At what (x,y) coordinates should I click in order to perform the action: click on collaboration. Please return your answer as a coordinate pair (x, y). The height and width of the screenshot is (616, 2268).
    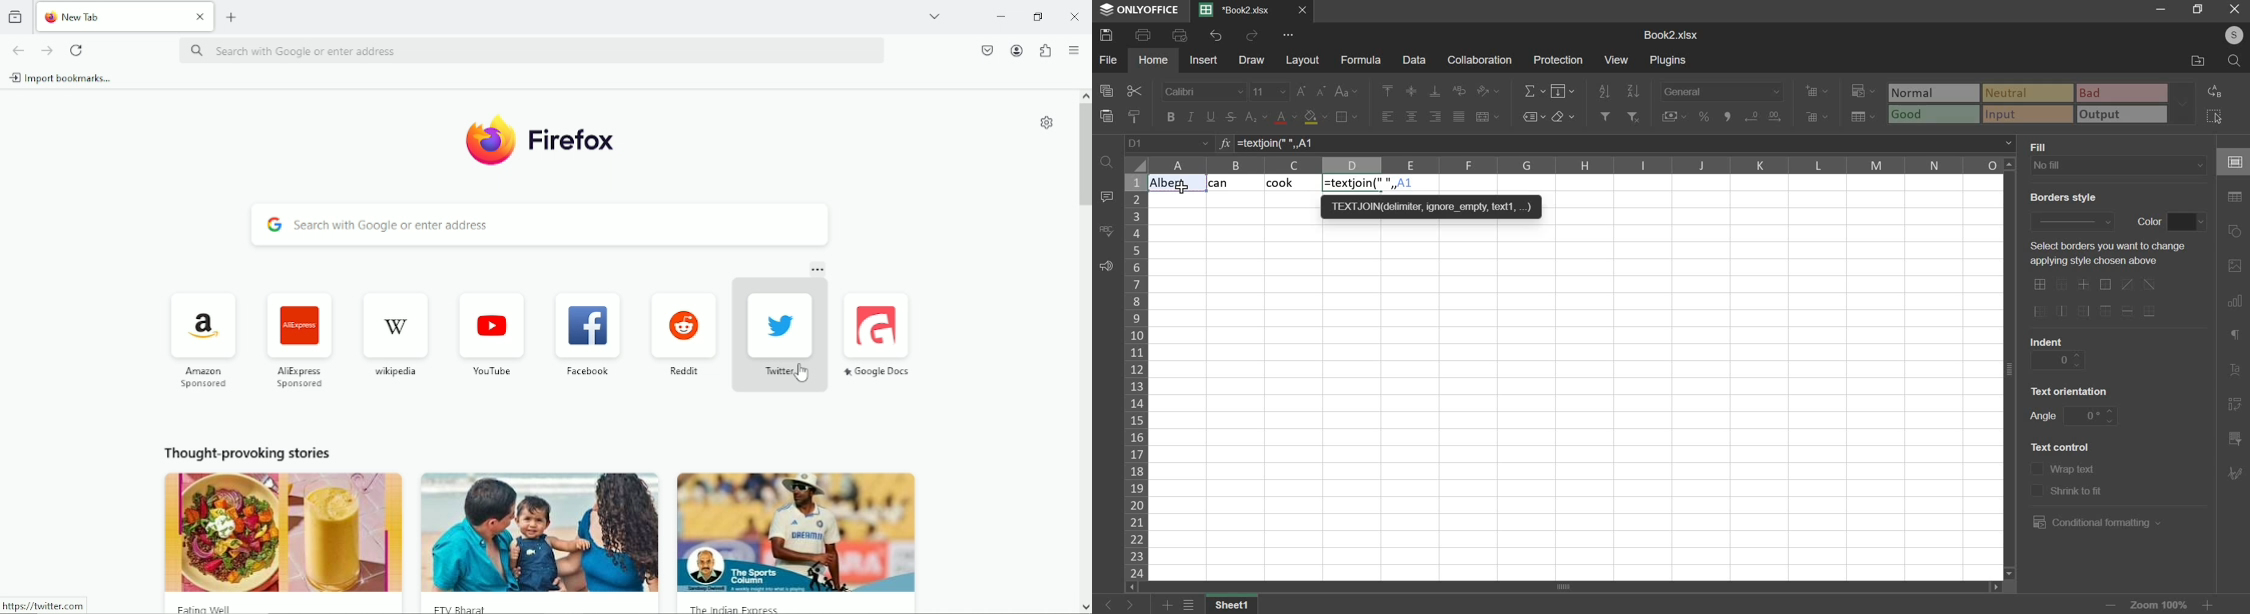
    Looking at the image, I should click on (1481, 61).